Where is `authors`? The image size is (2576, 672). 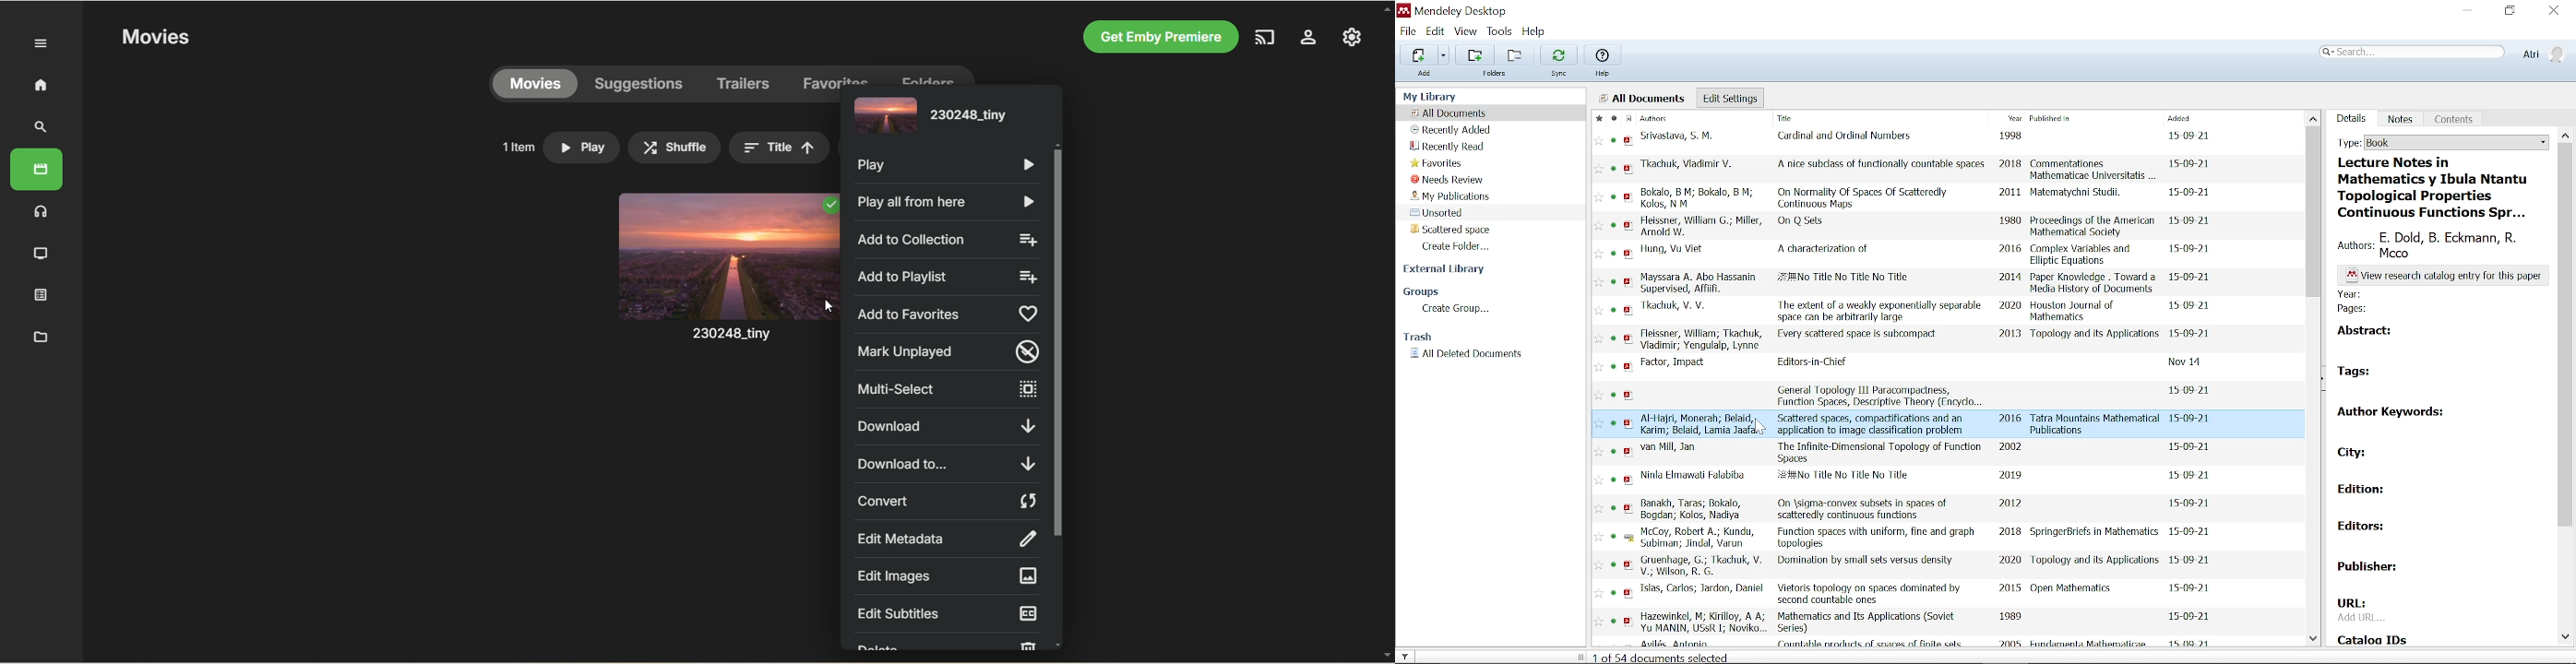 authors is located at coordinates (1699, 539).